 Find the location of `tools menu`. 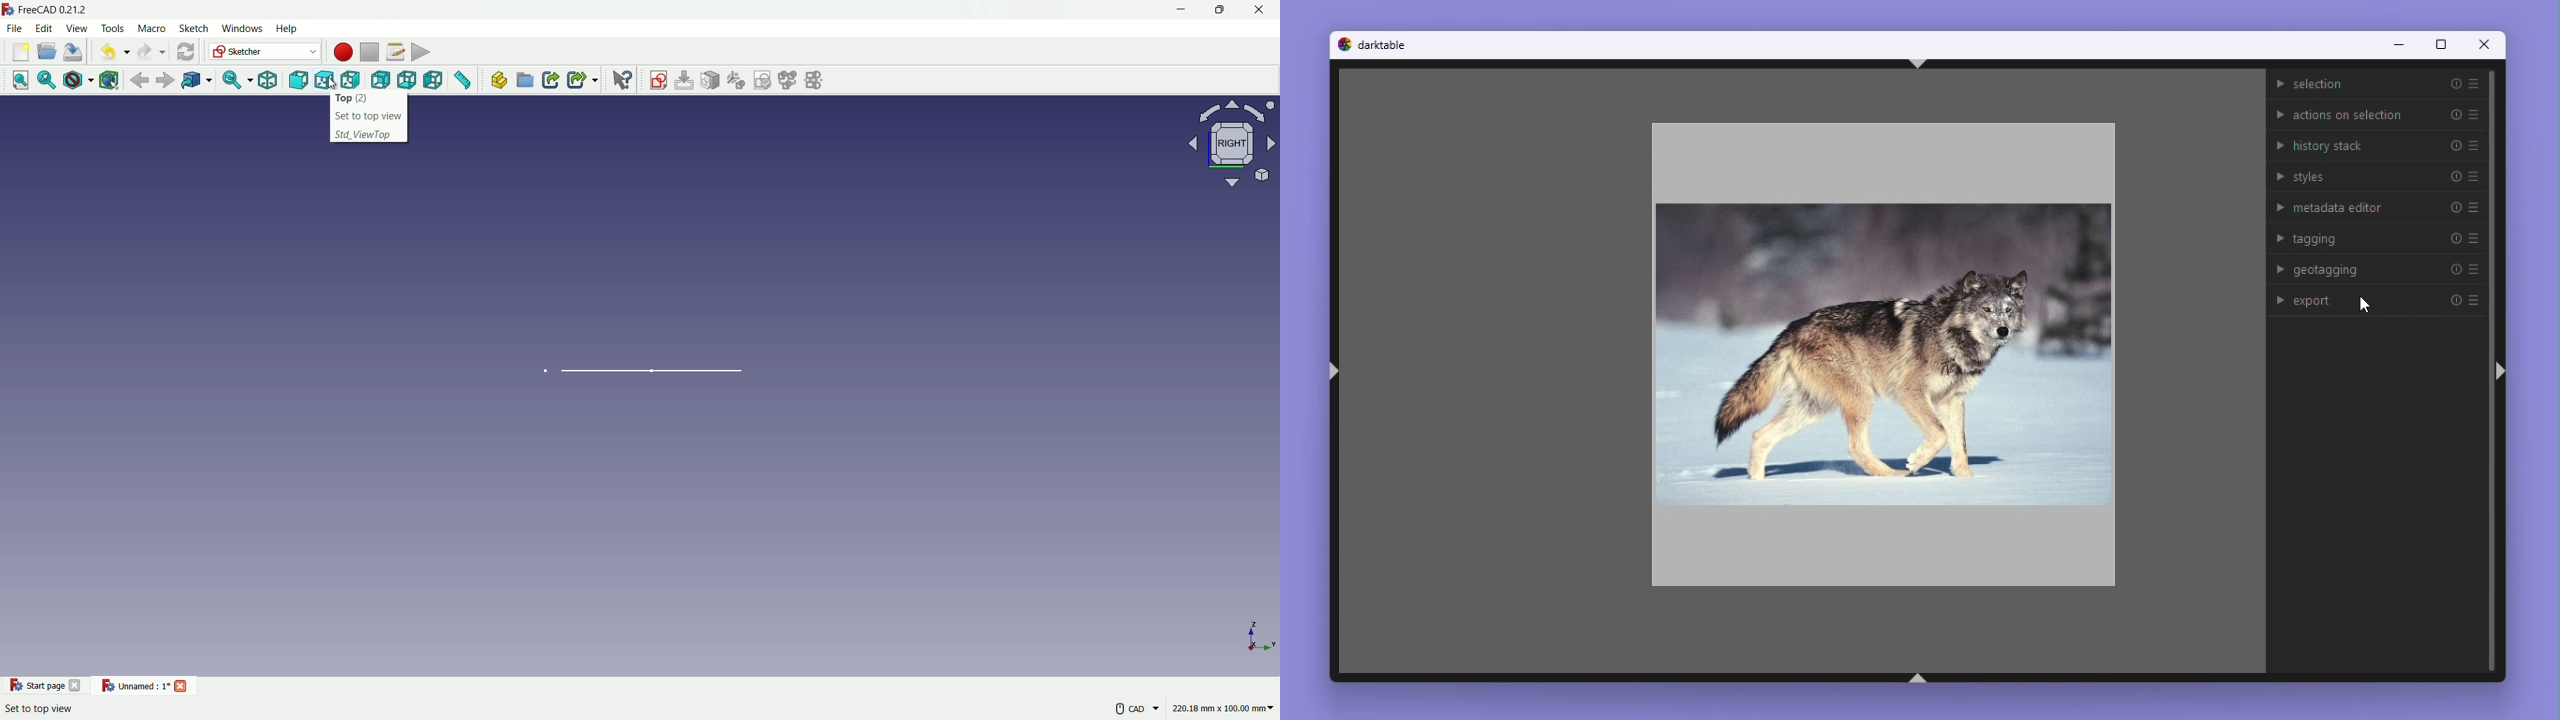

tools menu is located at coordinates (113, 29).